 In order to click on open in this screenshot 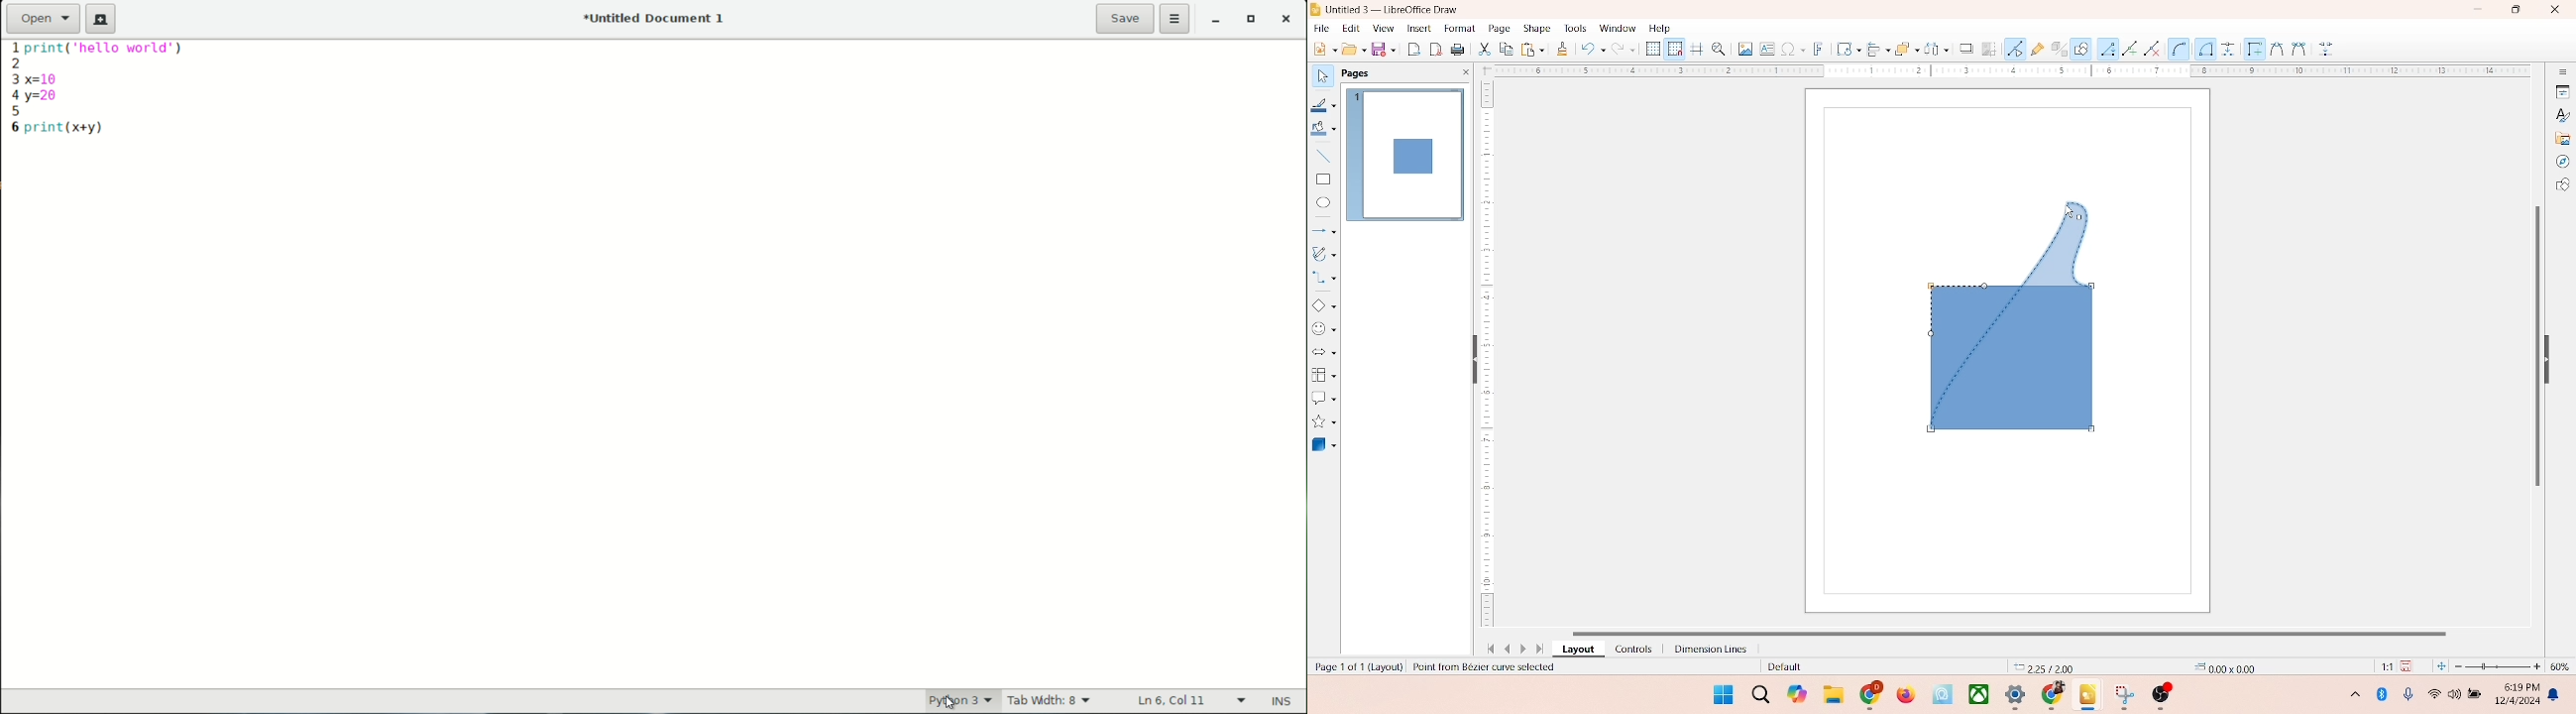, I will do `click(1352, 49)`.